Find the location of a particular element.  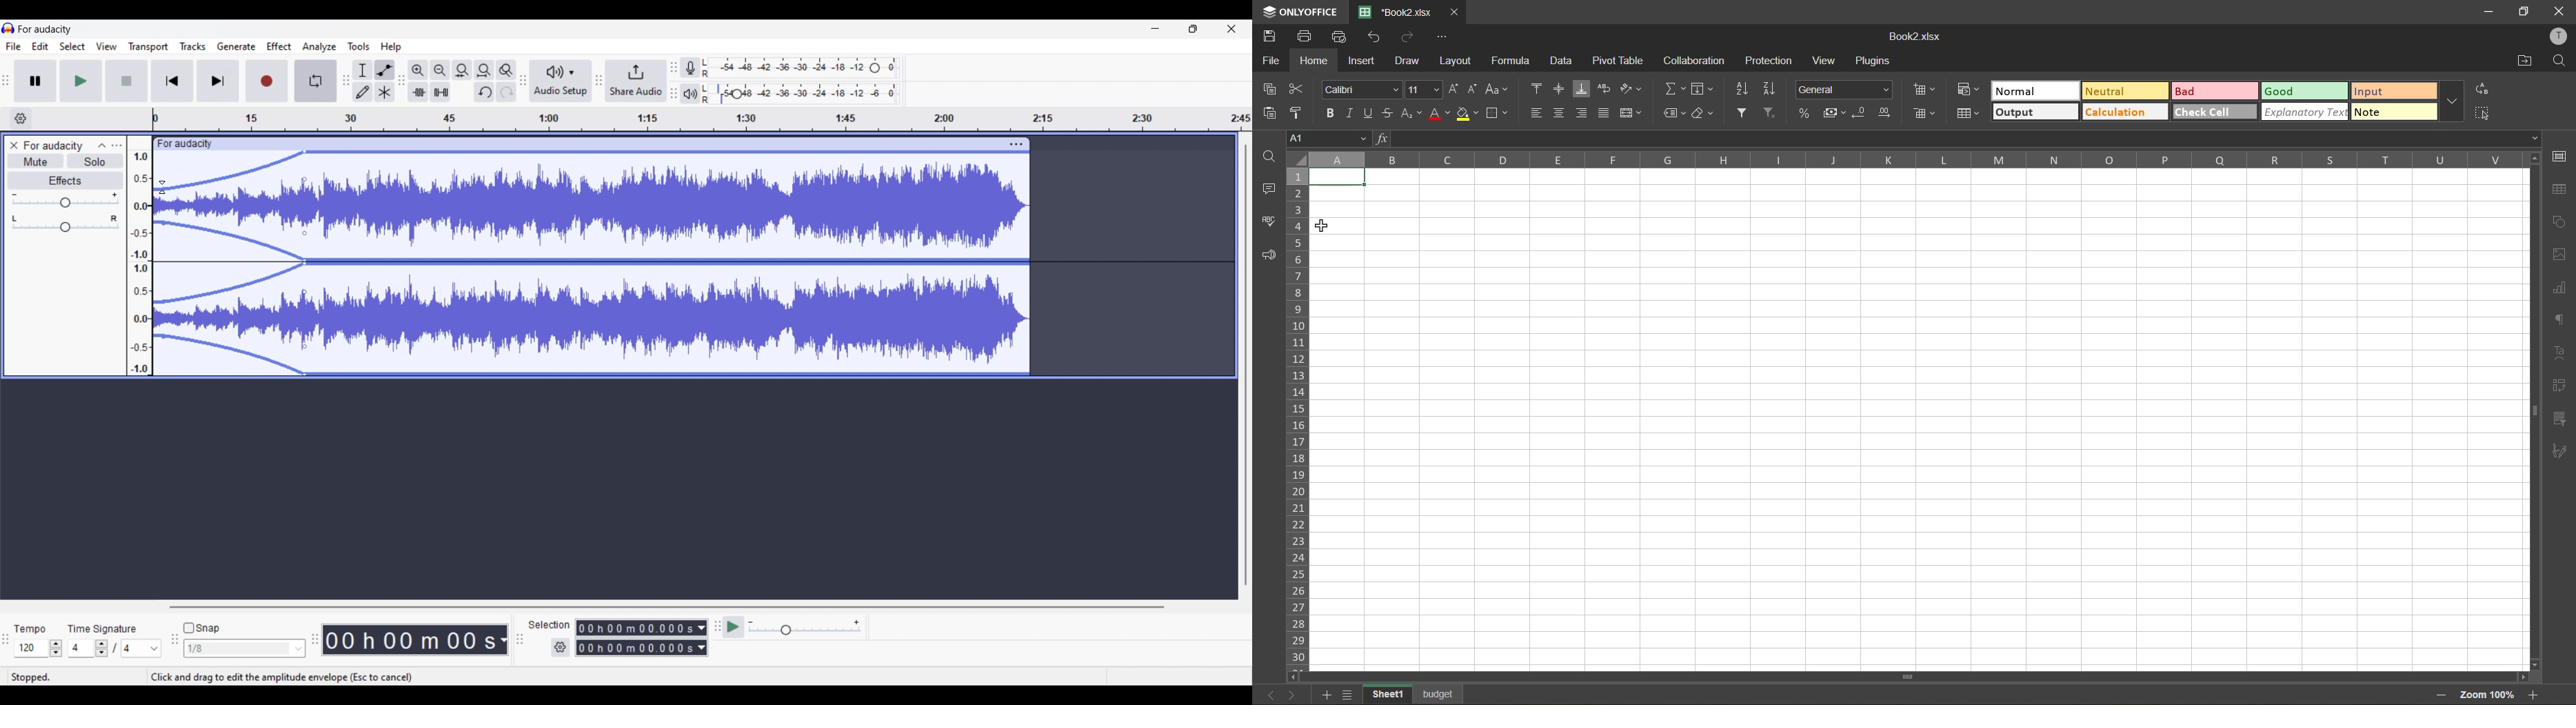

Volume slider is located at coordinates (66, 200).